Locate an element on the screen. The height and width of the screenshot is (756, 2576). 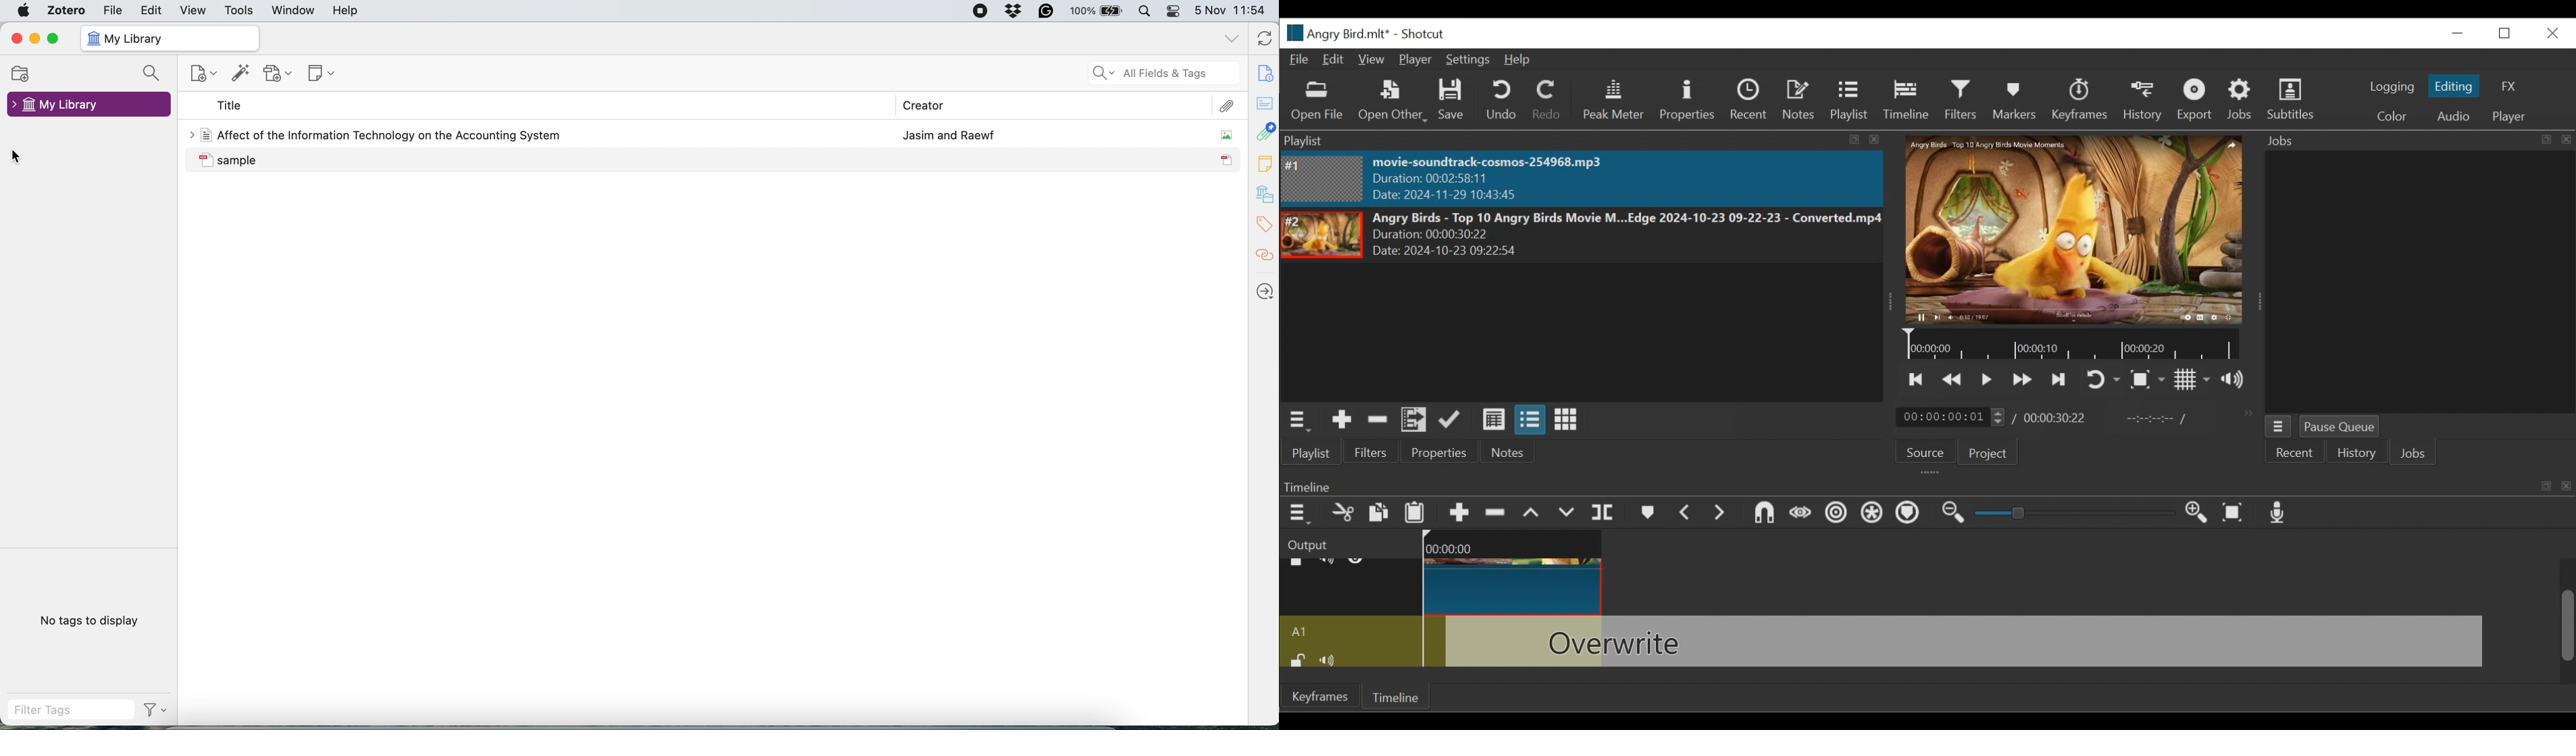
Zoom timeline out is located at coordinates (1957, 514).